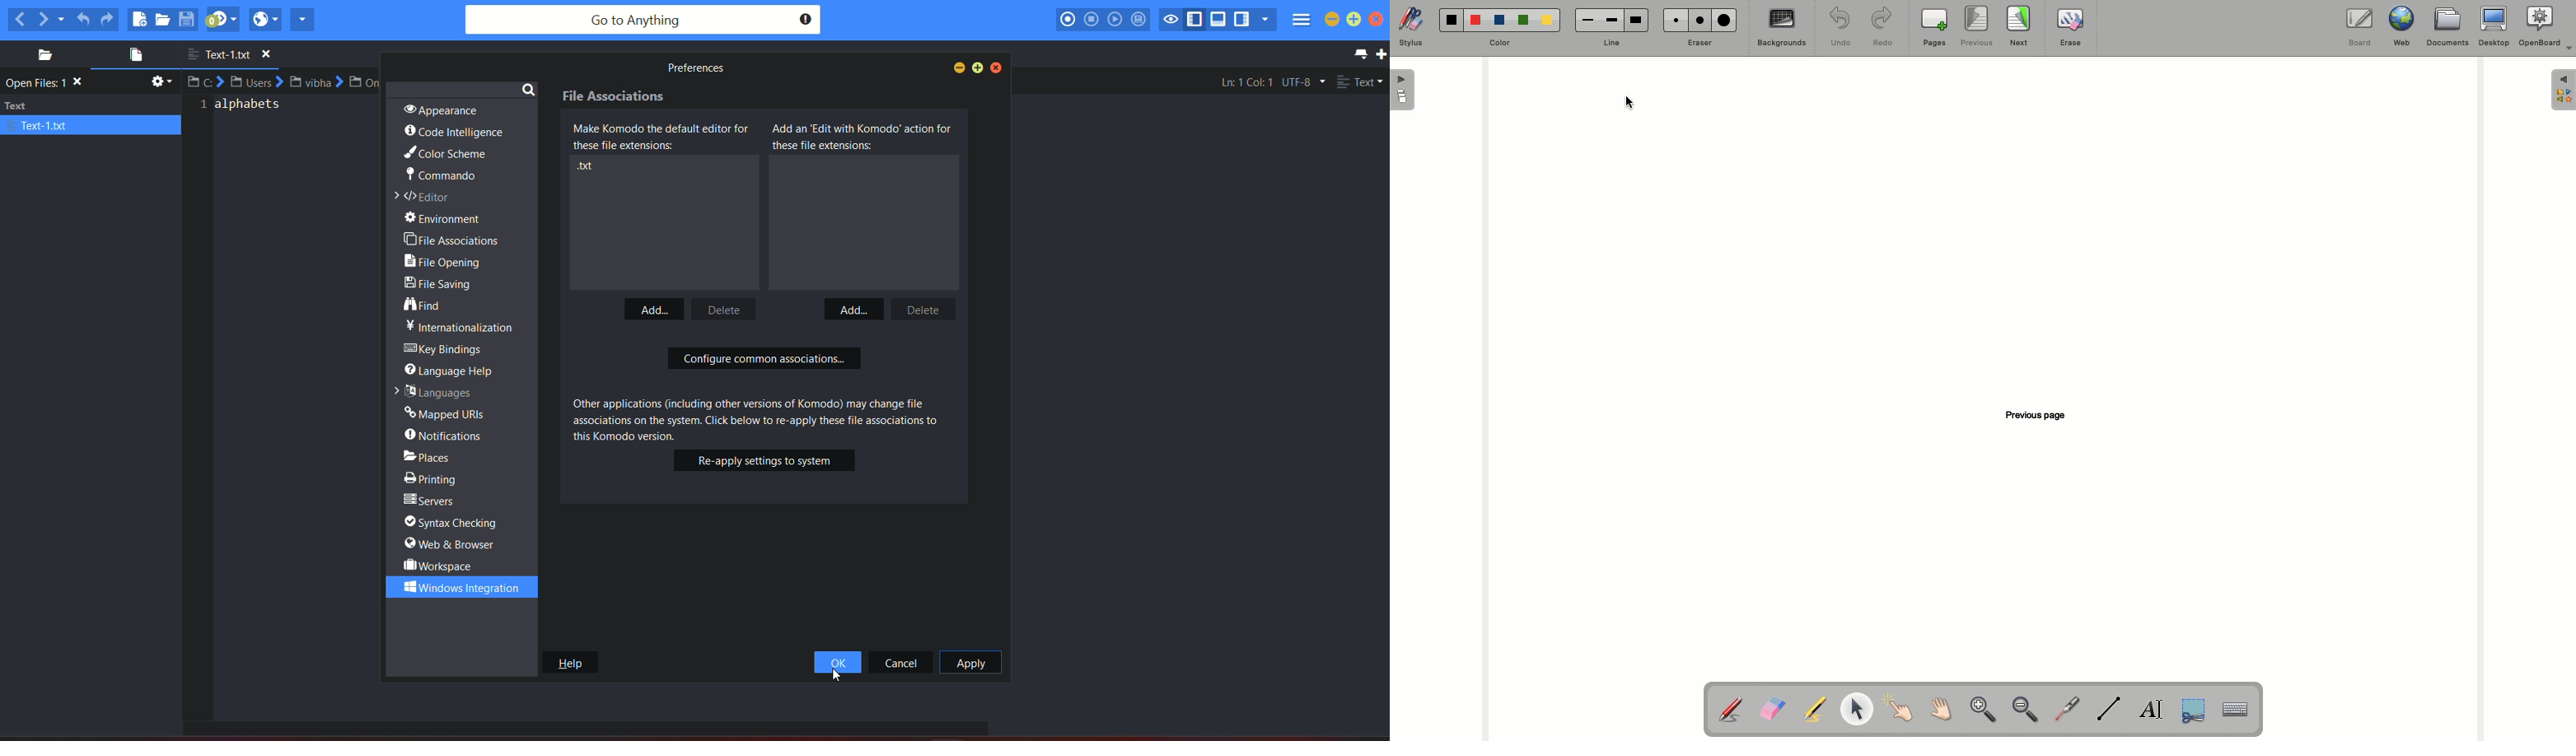 The image size is (2576, 756). Describe the element at coordinates (1523, 20) in the screenshot. I see `Color 4` at that location.